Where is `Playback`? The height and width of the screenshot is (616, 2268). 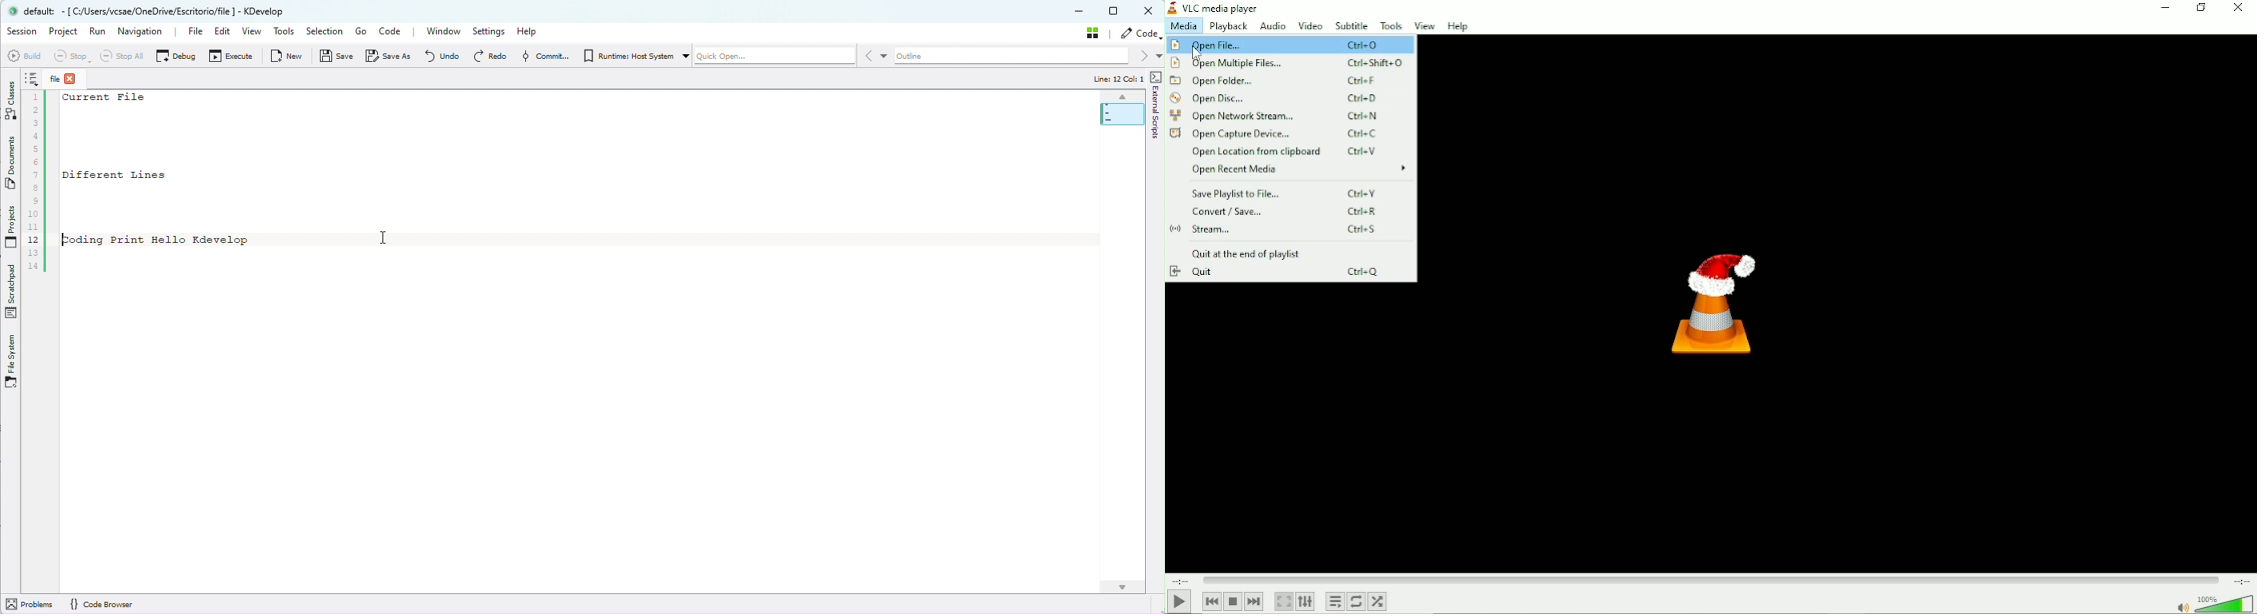
Playback is located at coordinates (1227, 27).